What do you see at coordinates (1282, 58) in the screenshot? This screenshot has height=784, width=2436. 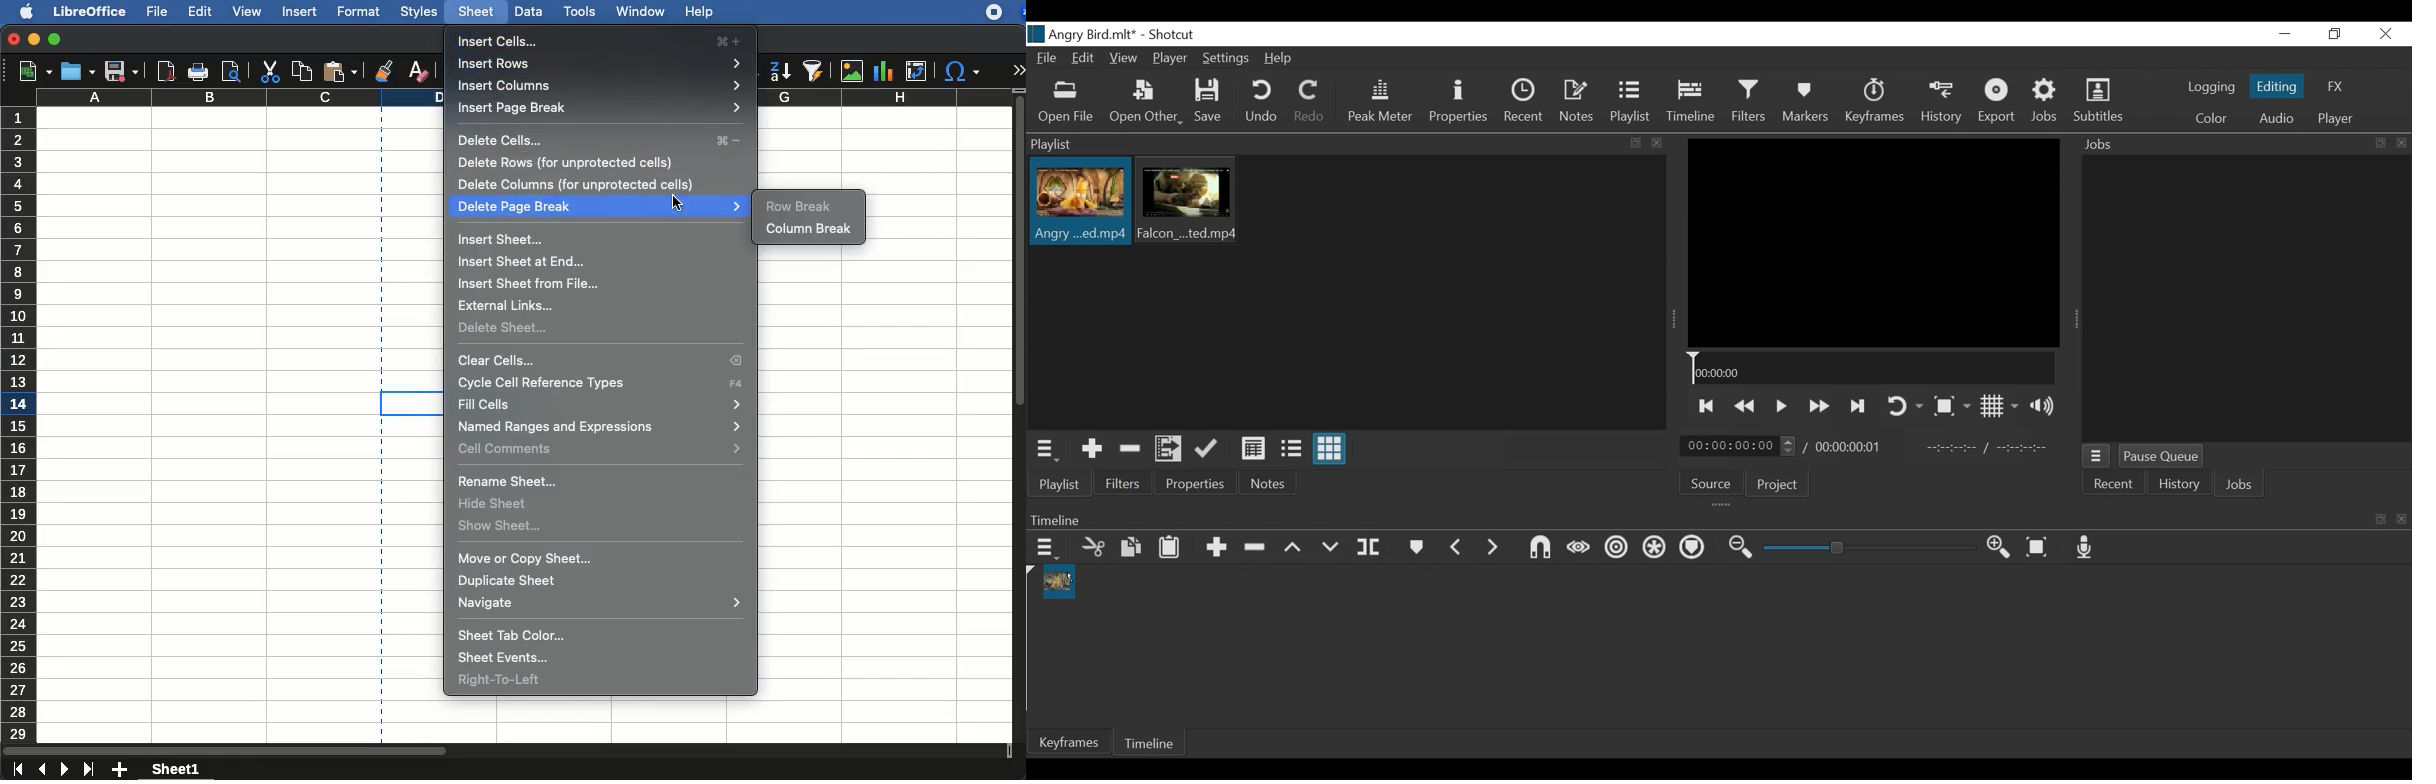 I see `Help` at bounding box center [1282, 58].